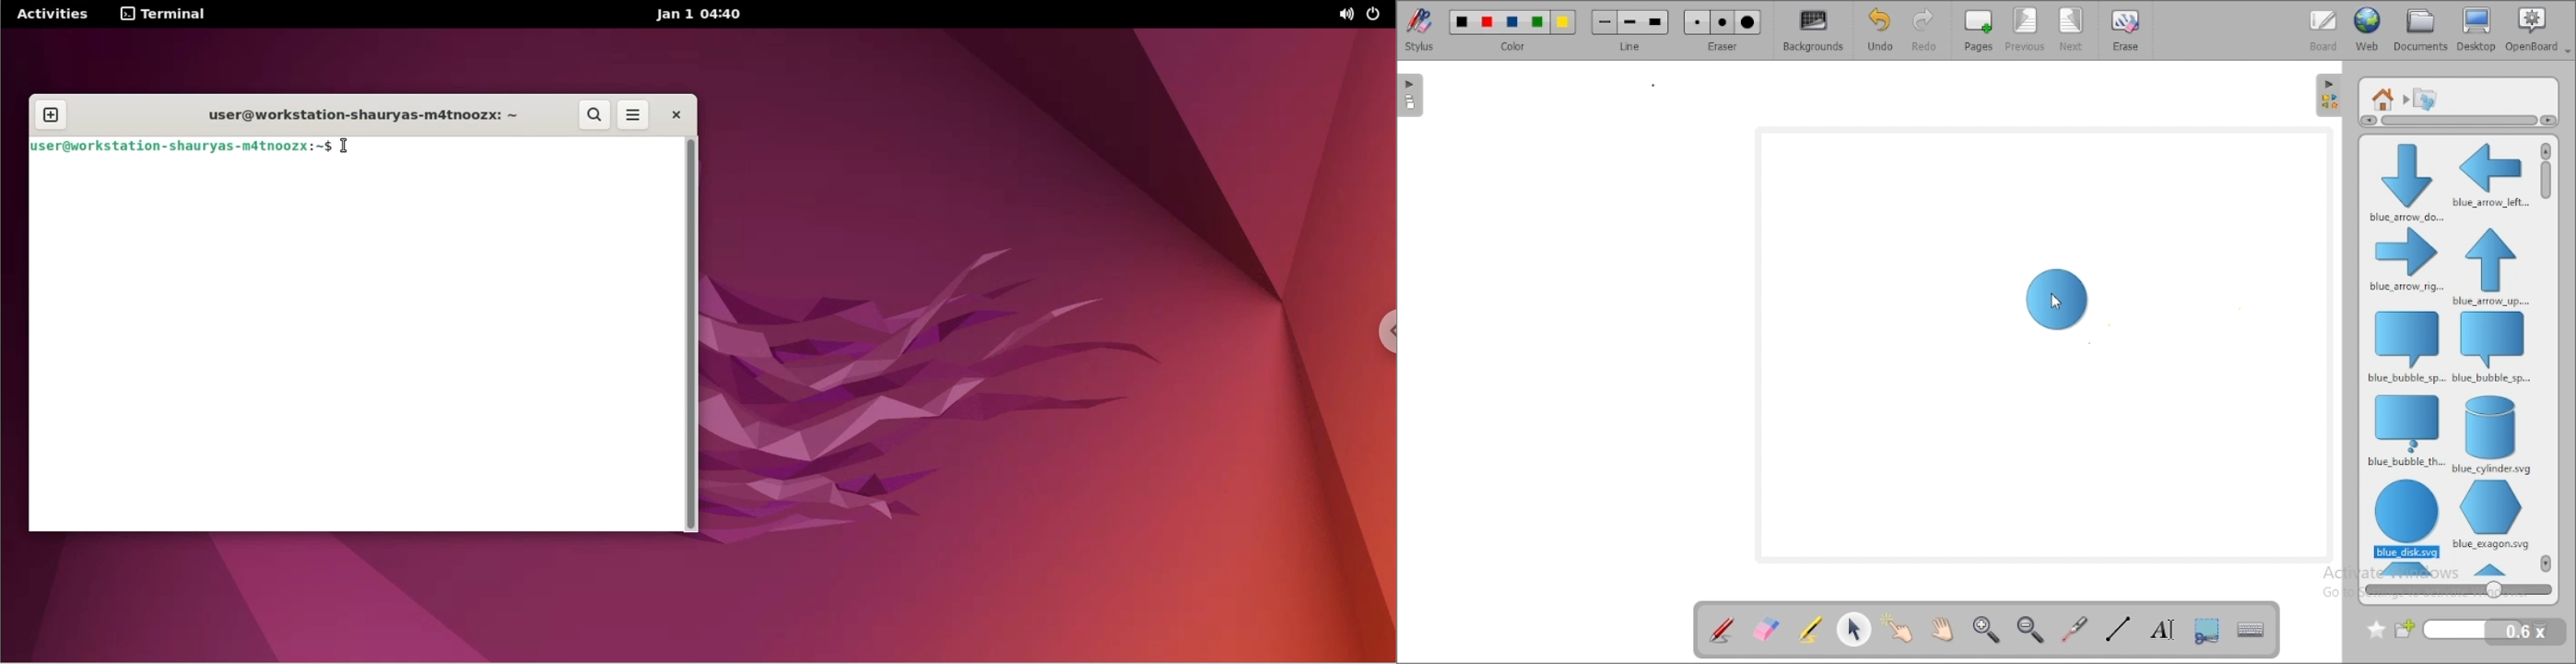 This screenshot has width=2576, height=672. What do you see at coordinates (49, 16) in the screenshot?
I see `Activities` at bounding box center [49, 16].